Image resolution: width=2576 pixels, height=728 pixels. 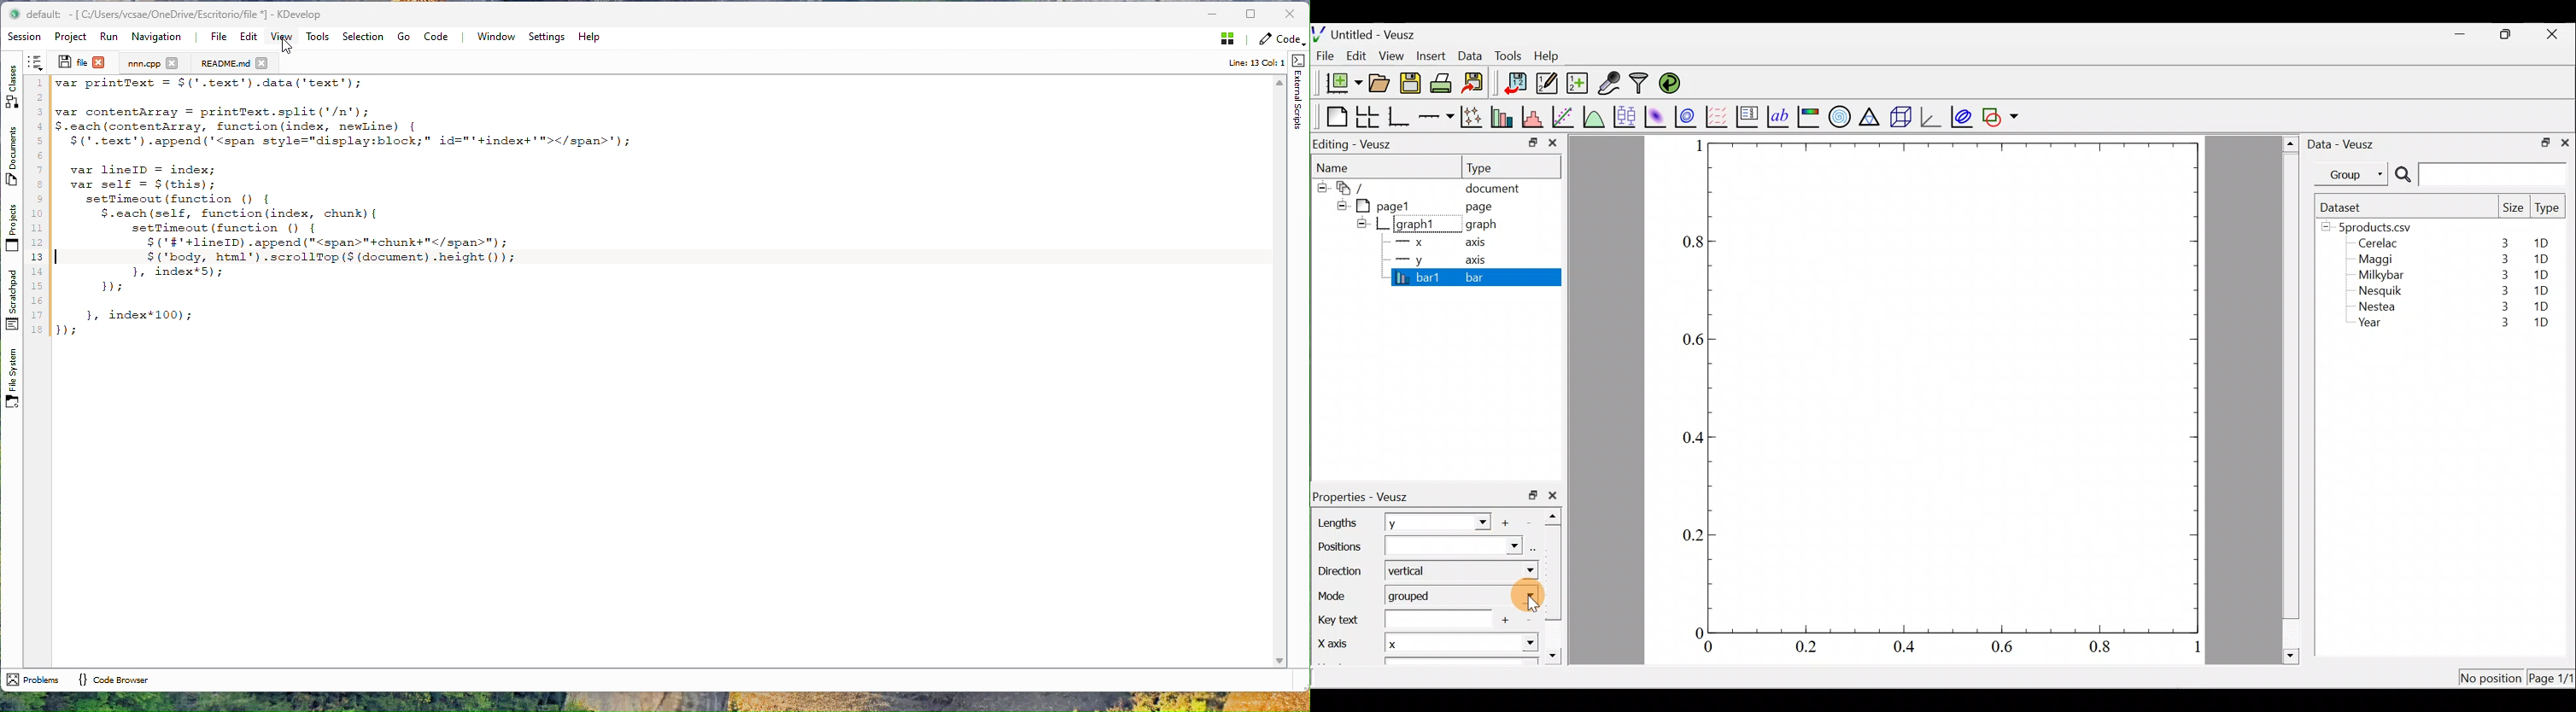 What do you see at coordinates (113, 679) in the screenshot?
I see `code browser` at bounding box center [113, 679].